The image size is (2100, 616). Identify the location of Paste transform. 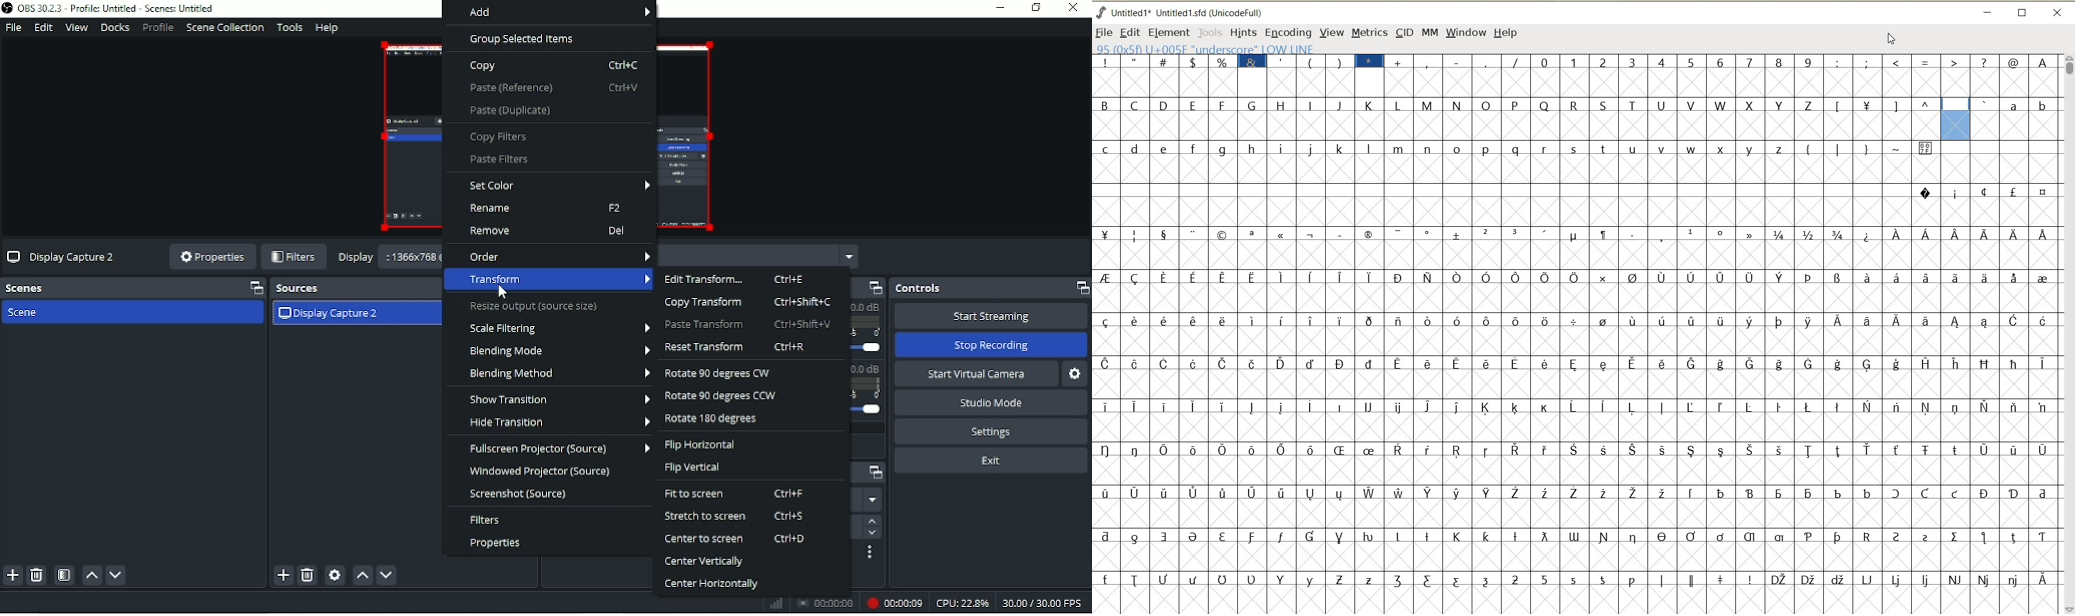
(749, 324).